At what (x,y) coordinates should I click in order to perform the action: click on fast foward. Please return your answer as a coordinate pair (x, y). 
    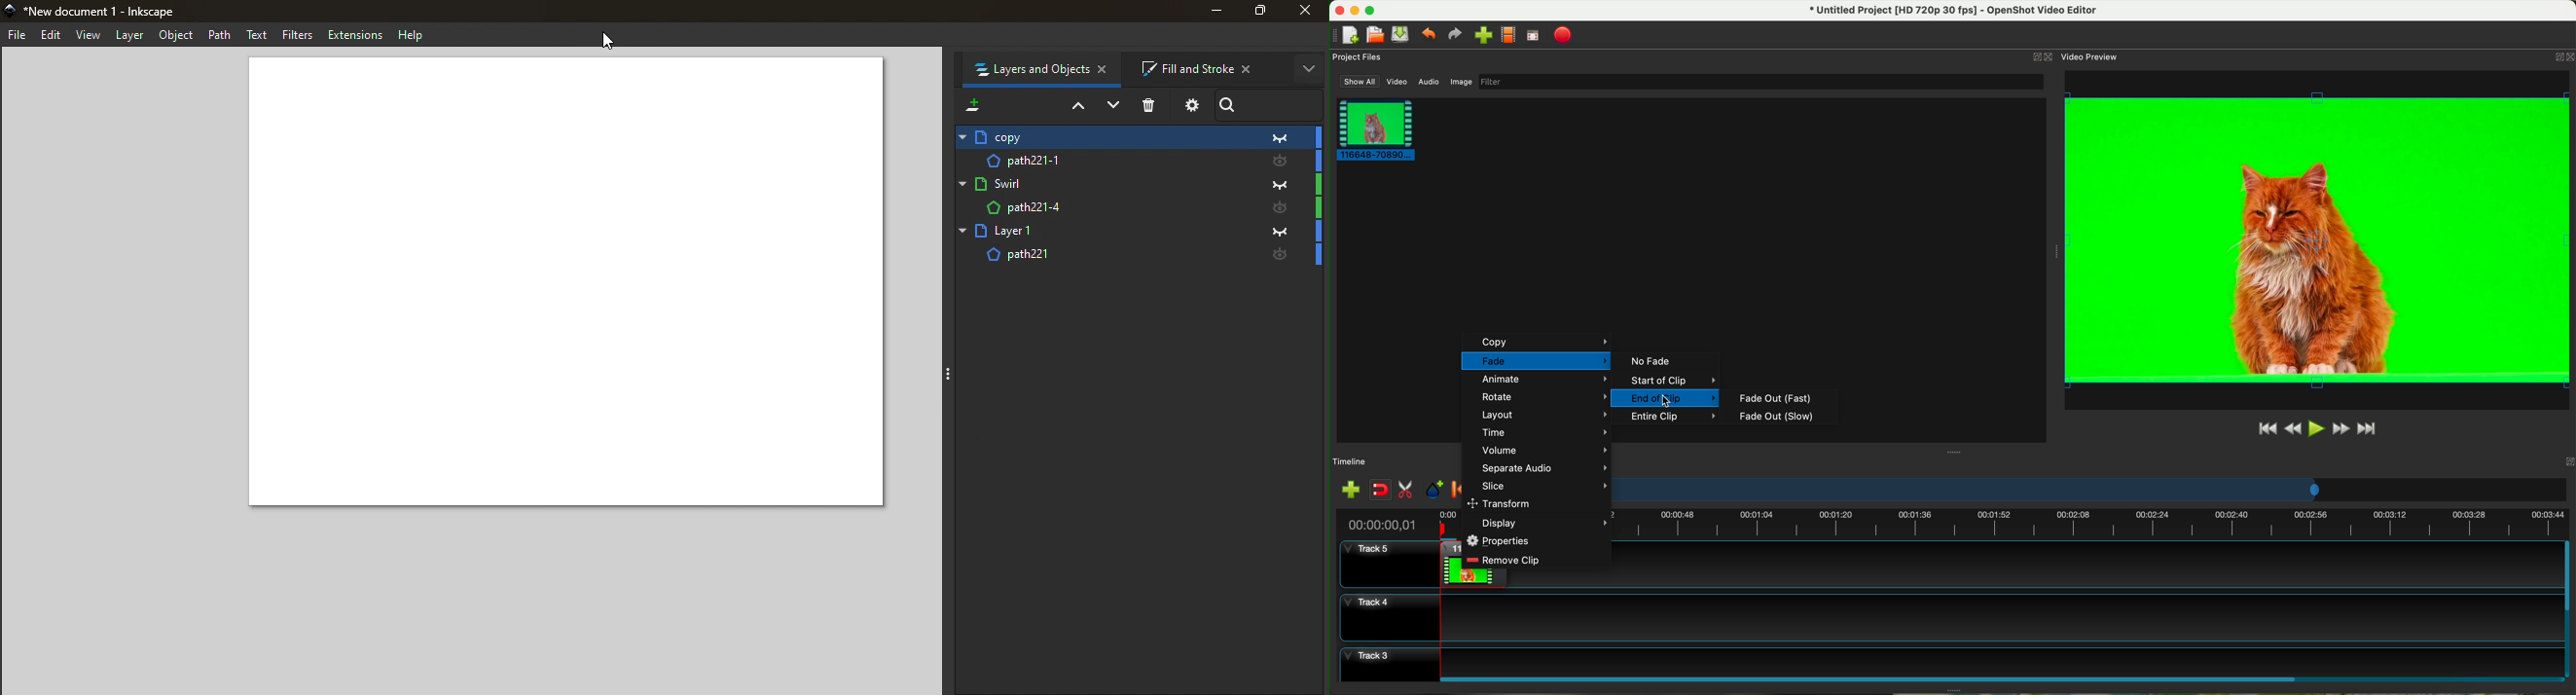
    Looking at the image, I should click on (2341, 428).